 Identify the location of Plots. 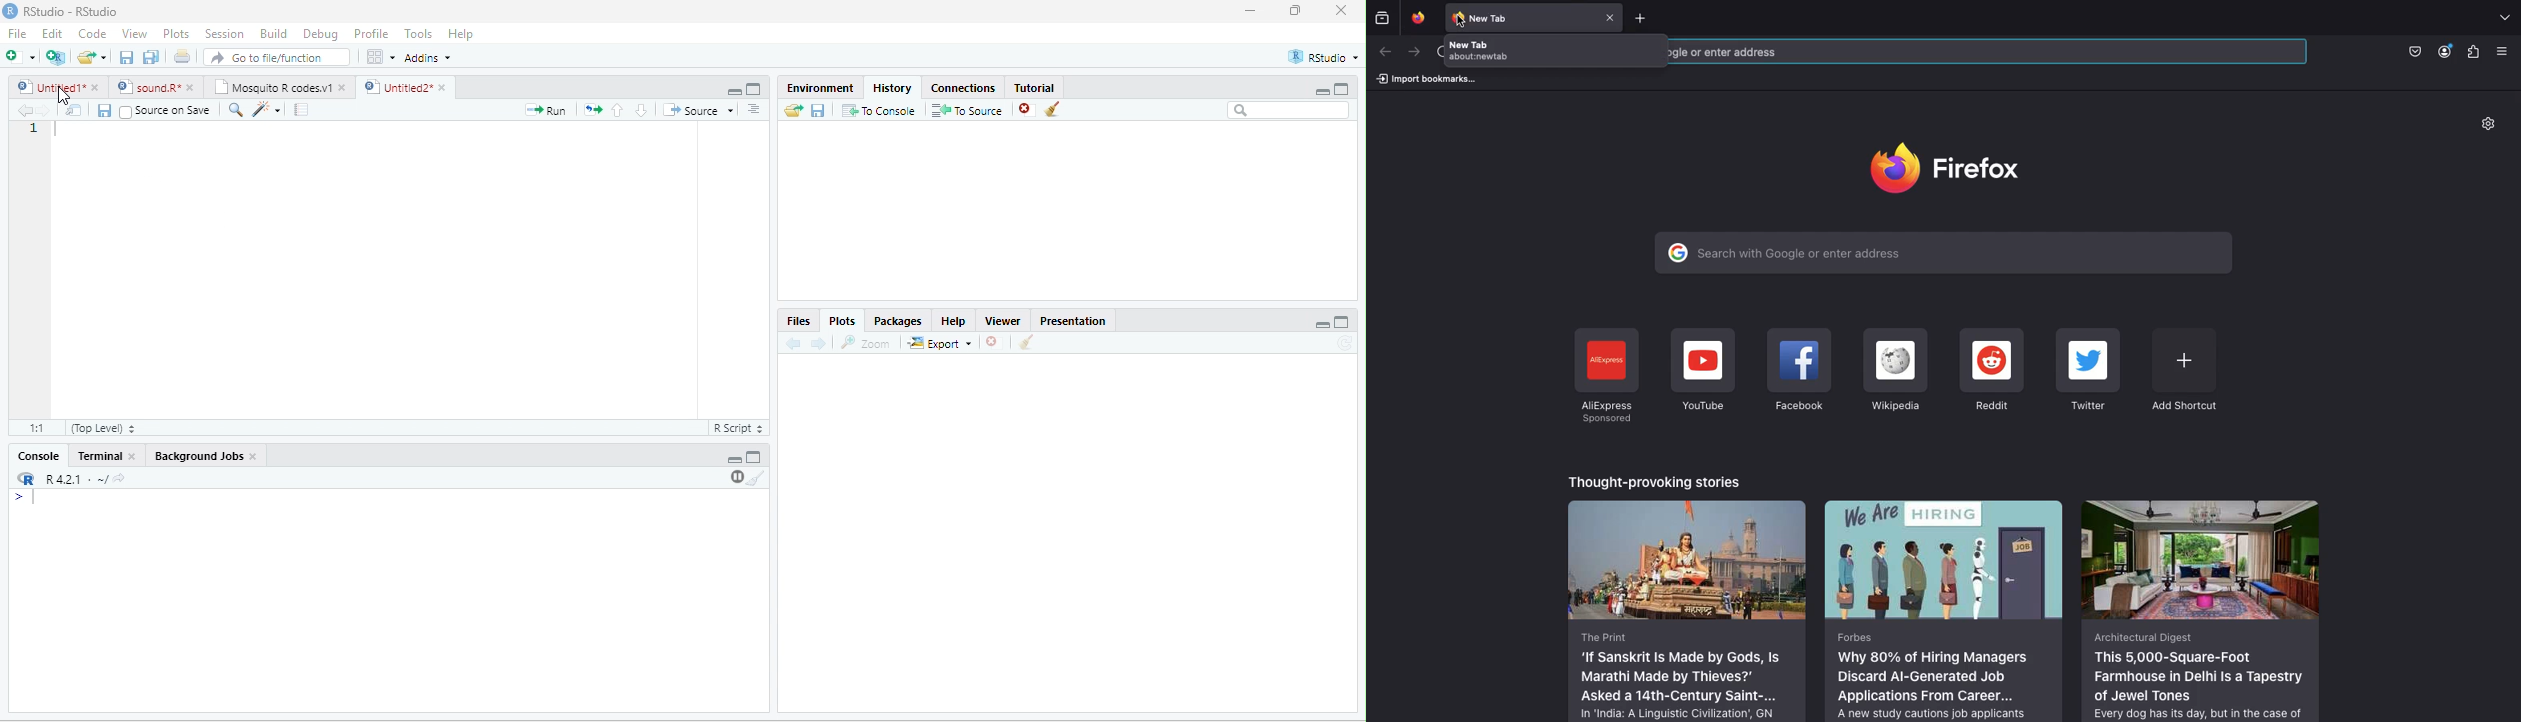
(843, 322).